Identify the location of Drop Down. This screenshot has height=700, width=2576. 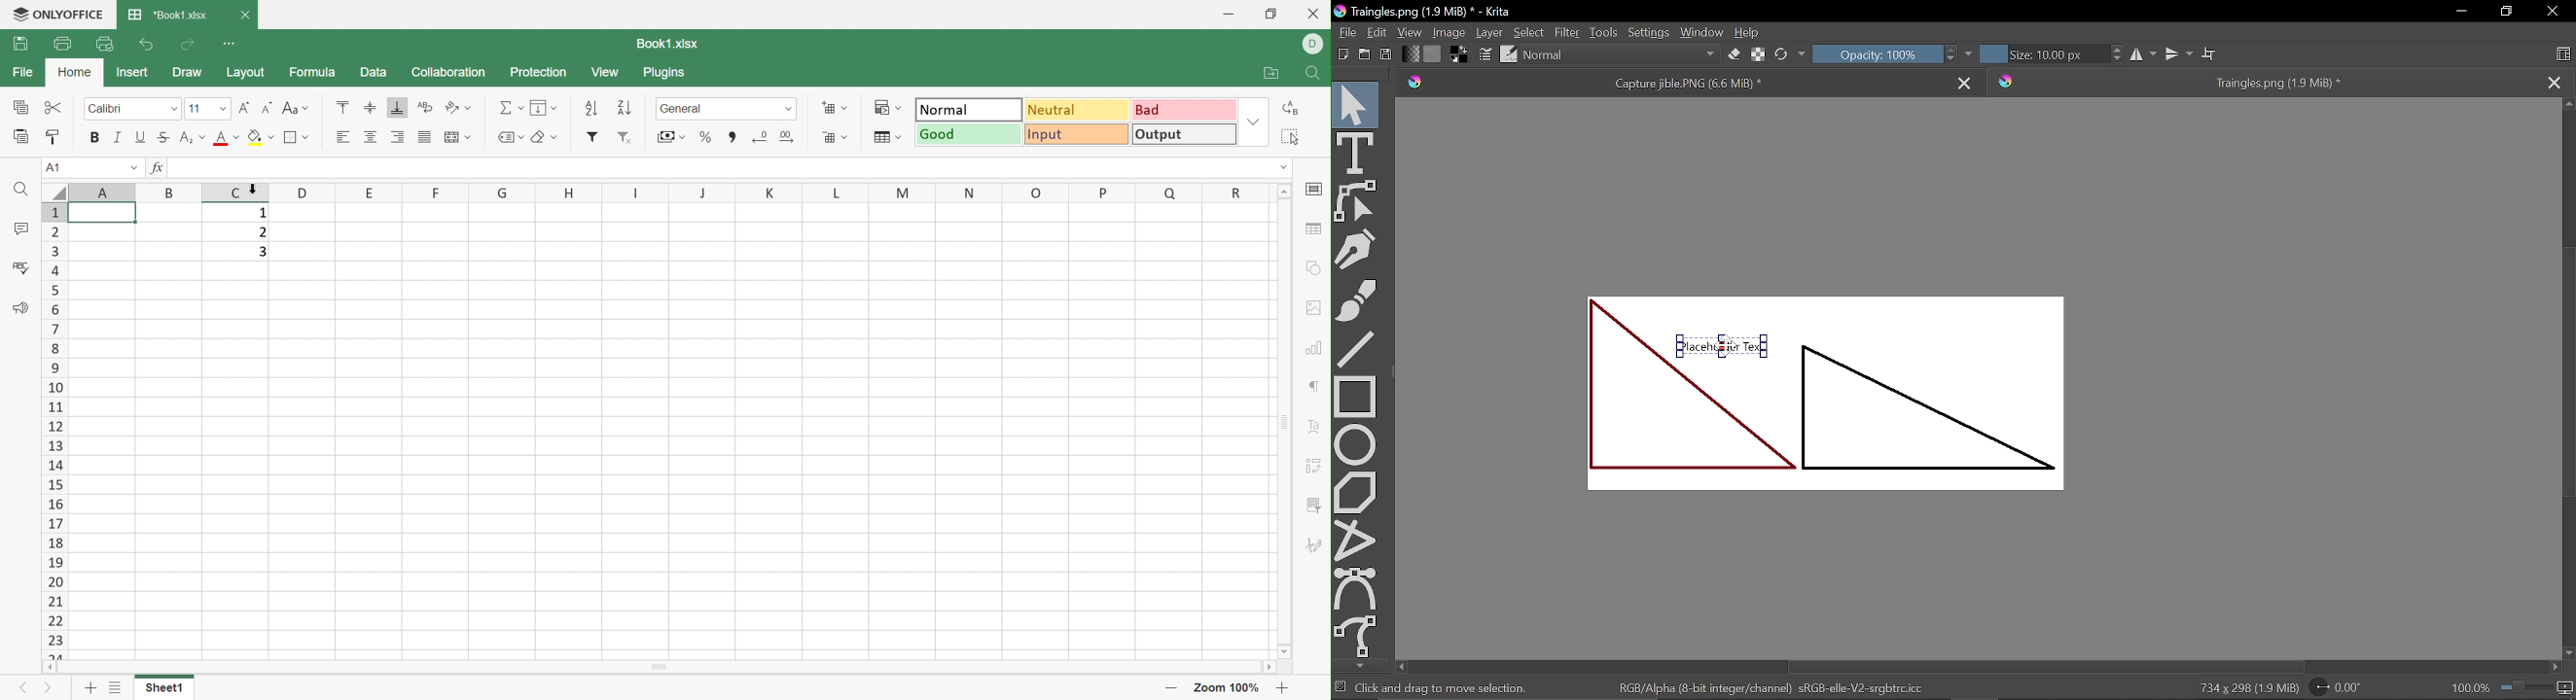
(304, 108).